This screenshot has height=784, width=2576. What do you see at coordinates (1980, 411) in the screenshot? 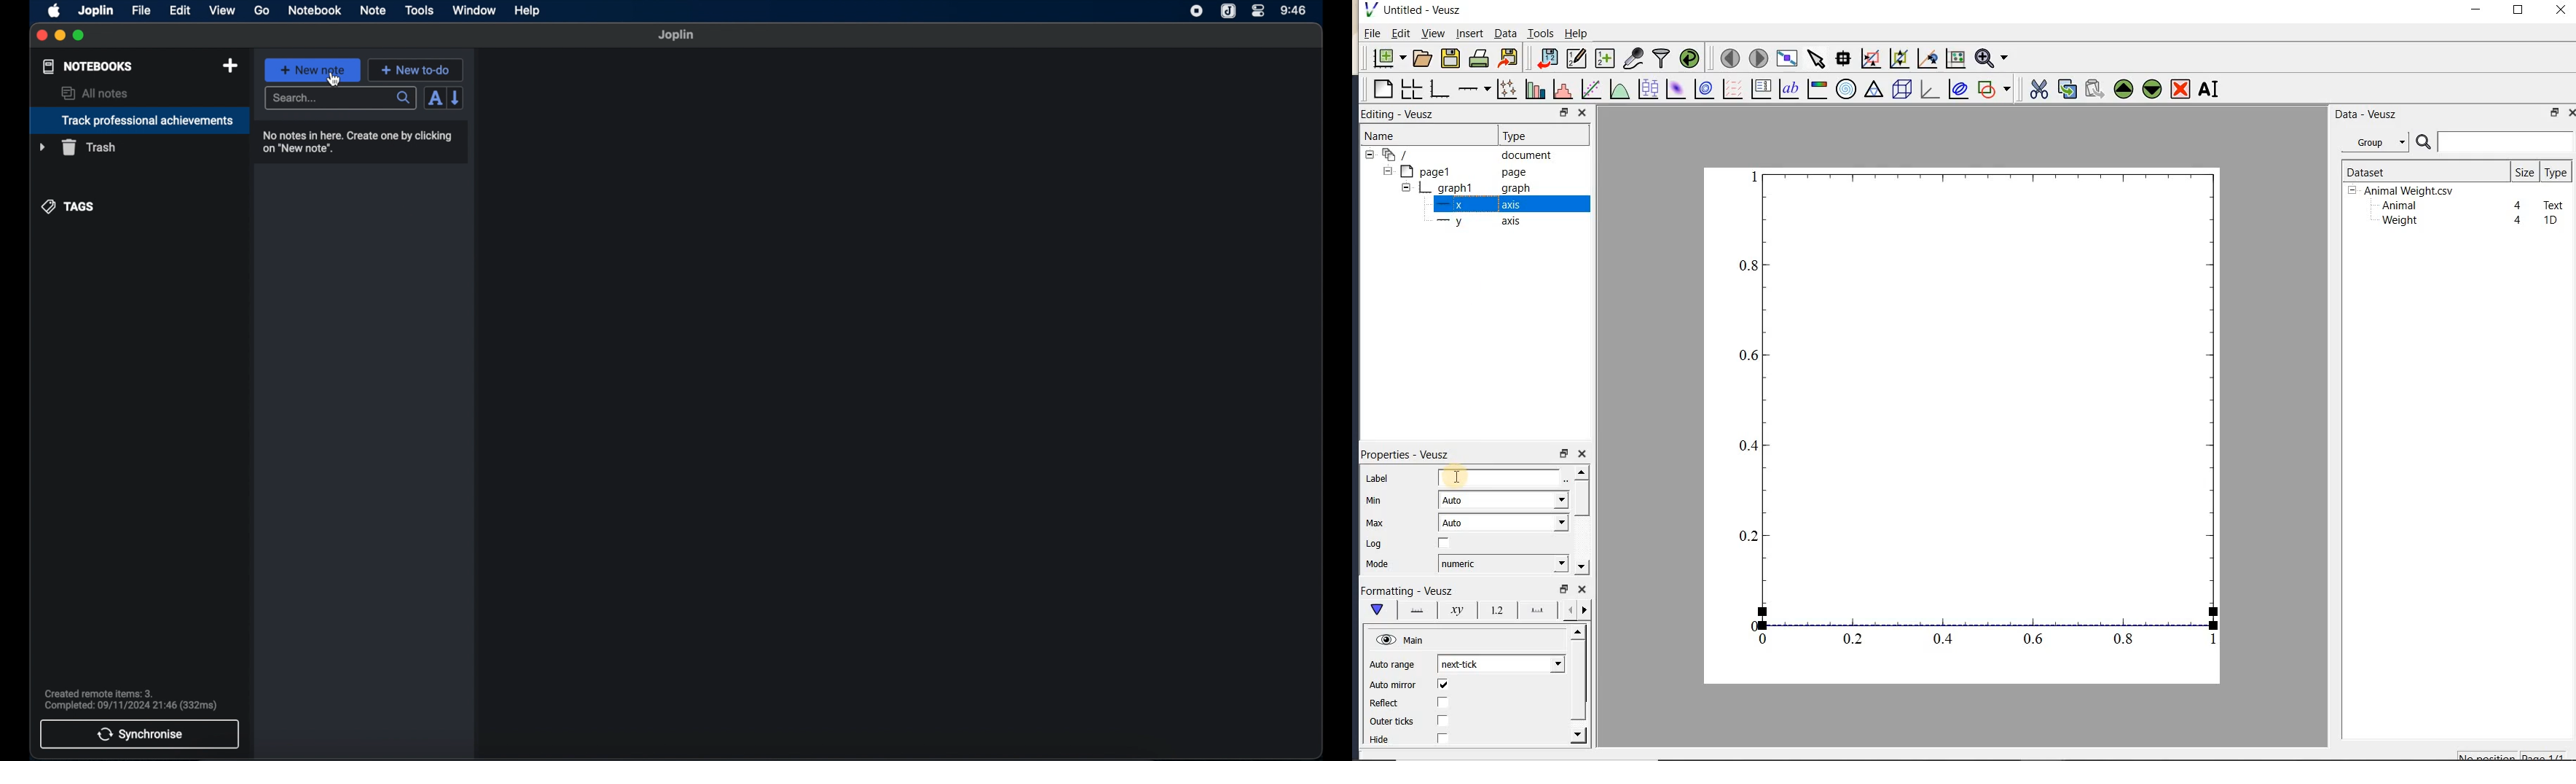
I see `graph` at bounding box center [1980, 411].